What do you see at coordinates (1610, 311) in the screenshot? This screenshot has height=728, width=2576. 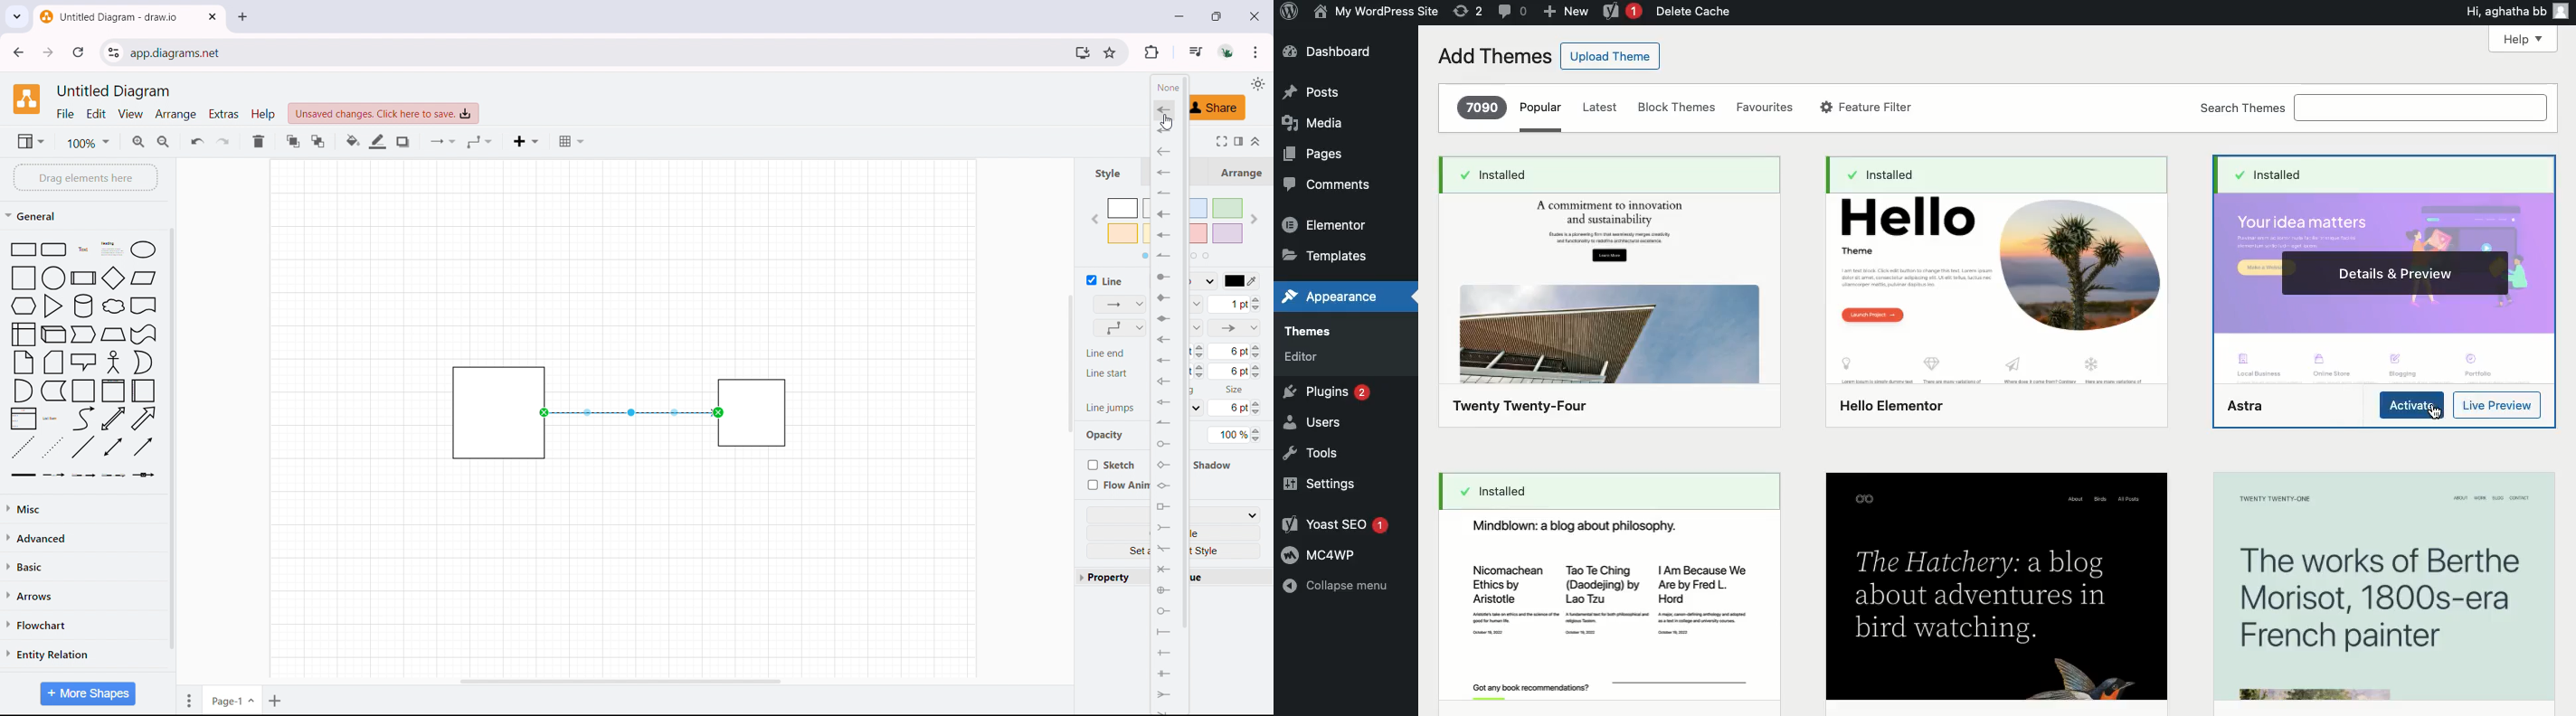 I see `Twenty Twenty-Four Theme` at bounding box center [1610, 311].